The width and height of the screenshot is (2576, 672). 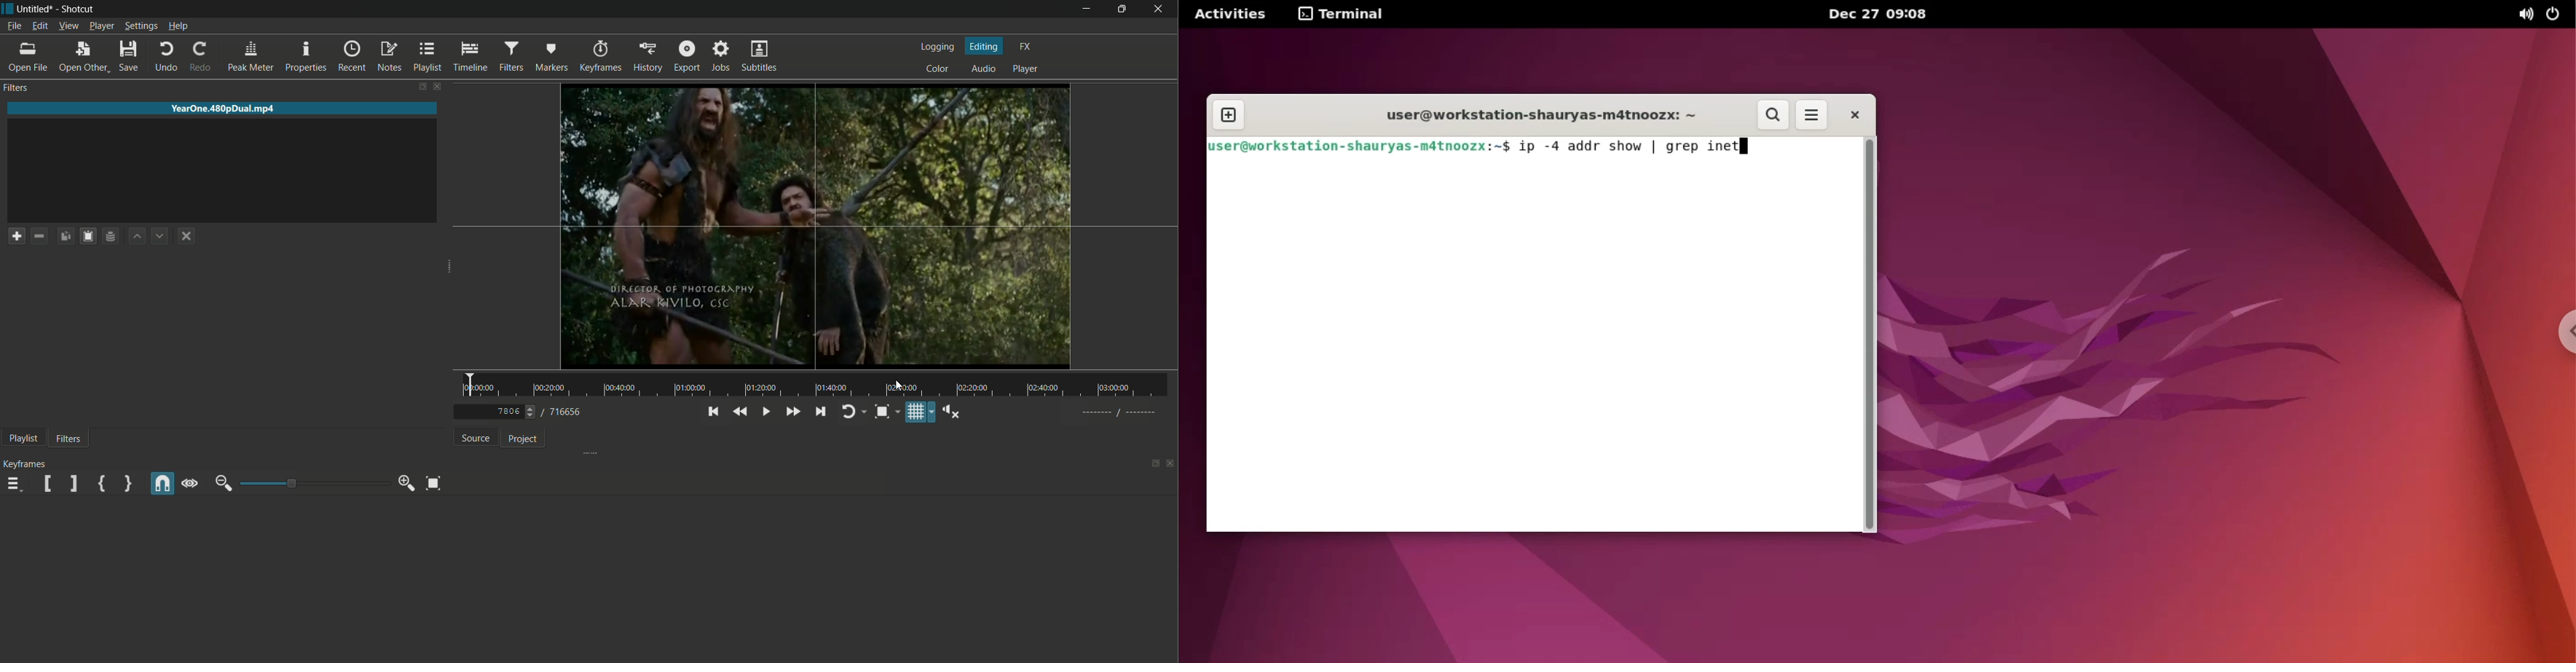 What do you see at coordinates (711, 411) in the screenshot?
I see `skip to the previous point` at bounding box center [711, 411].